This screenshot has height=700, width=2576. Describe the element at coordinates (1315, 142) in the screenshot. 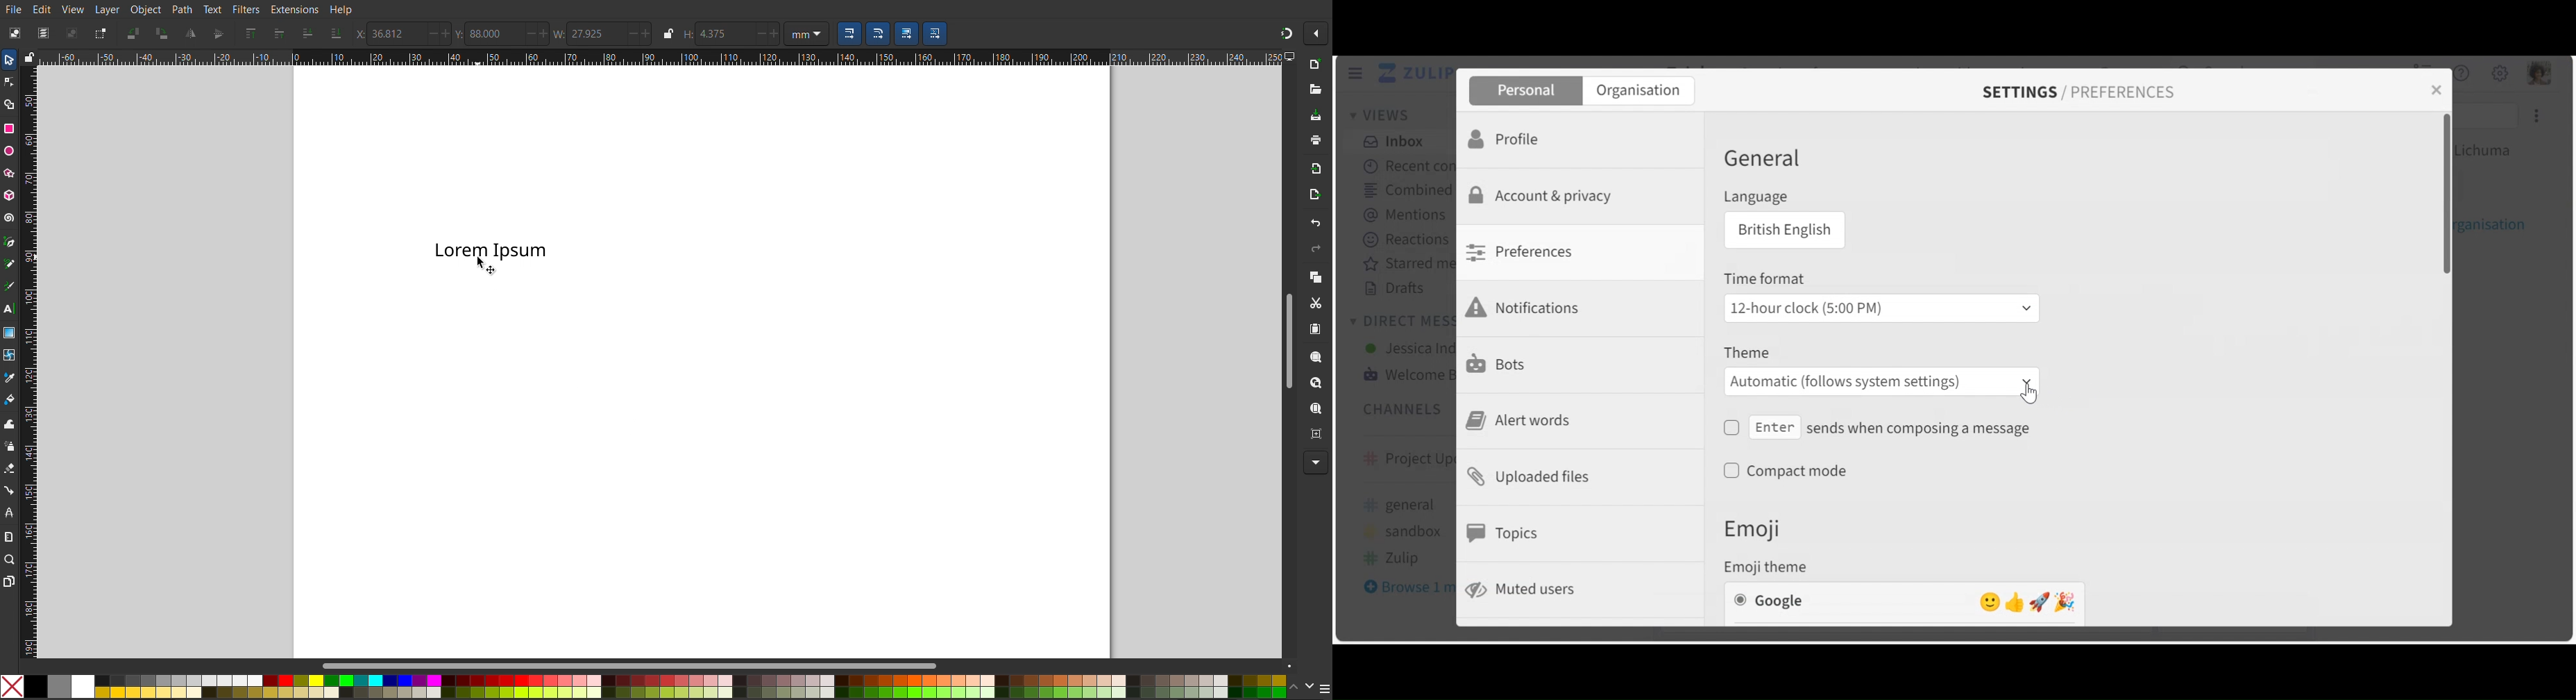

I see `Print` at that location.